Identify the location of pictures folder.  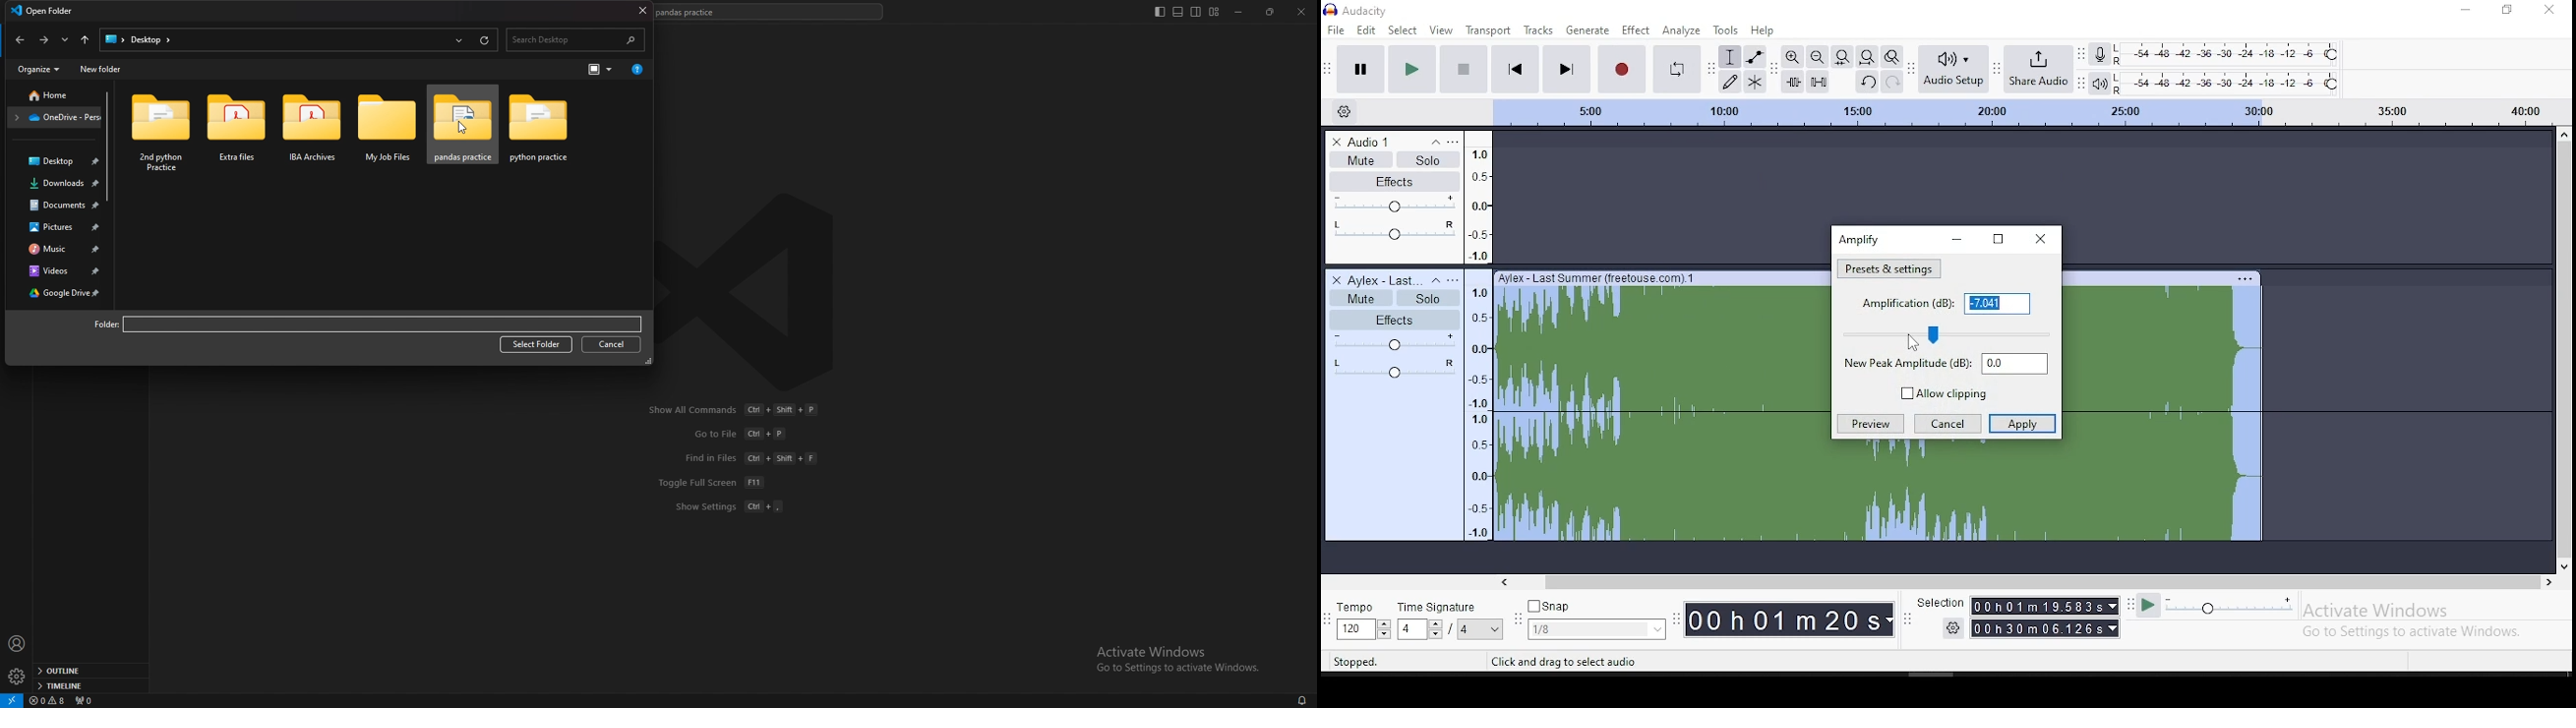
(59, 227).